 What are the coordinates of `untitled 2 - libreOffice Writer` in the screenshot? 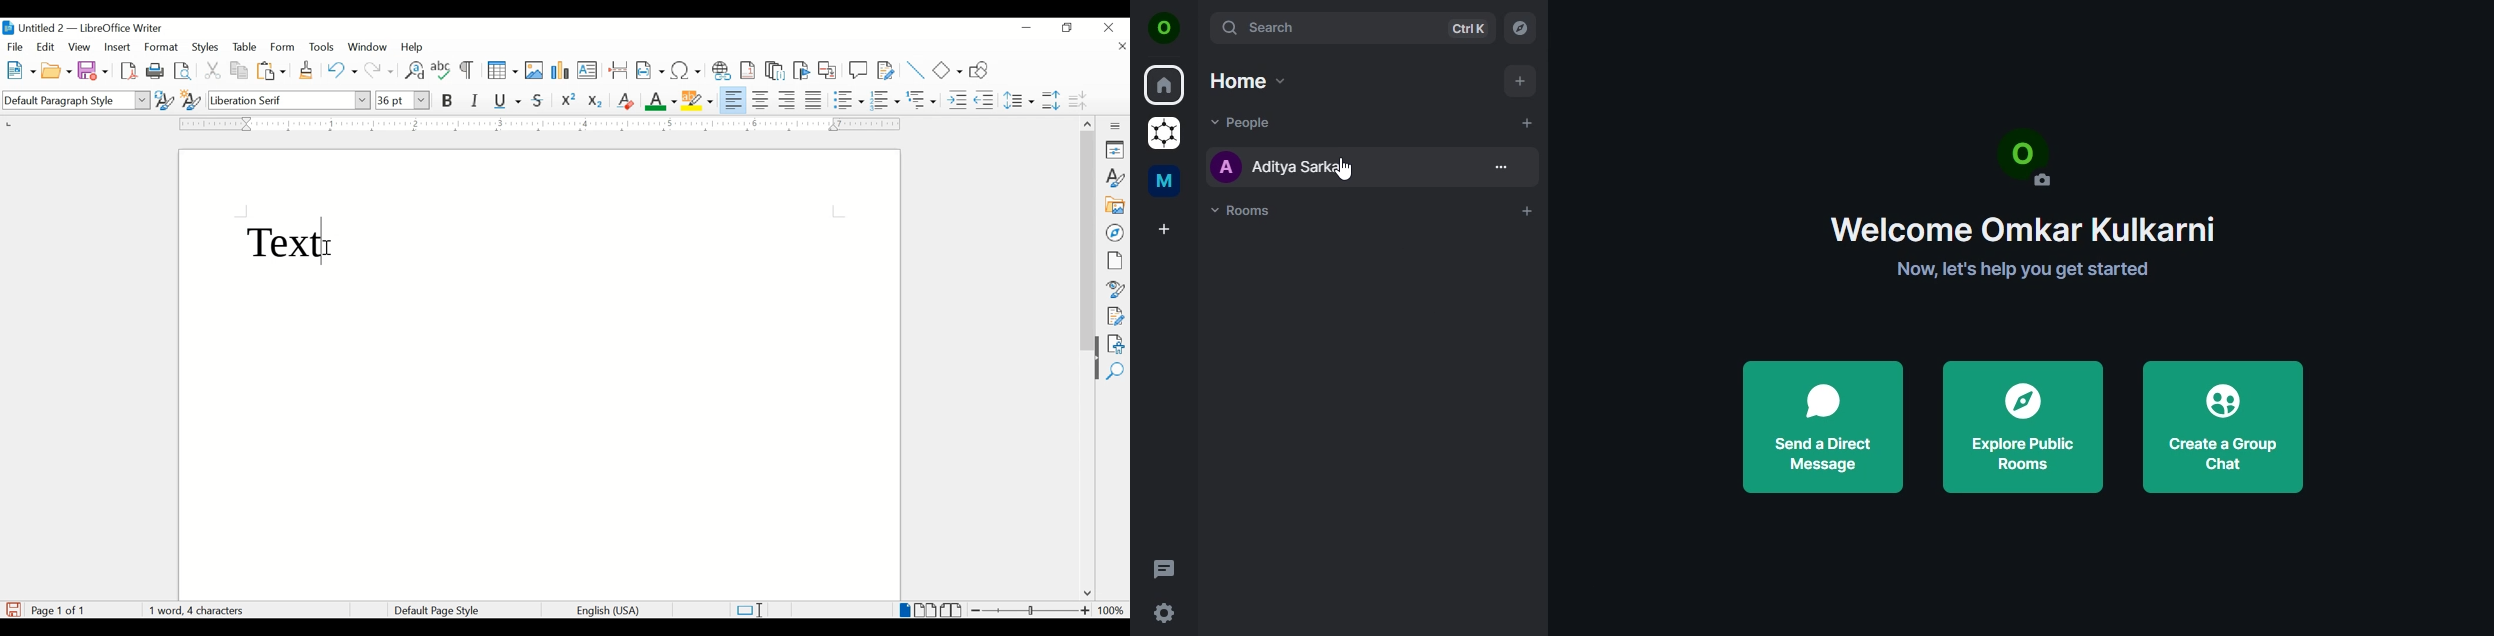 It's located at (82, 30).